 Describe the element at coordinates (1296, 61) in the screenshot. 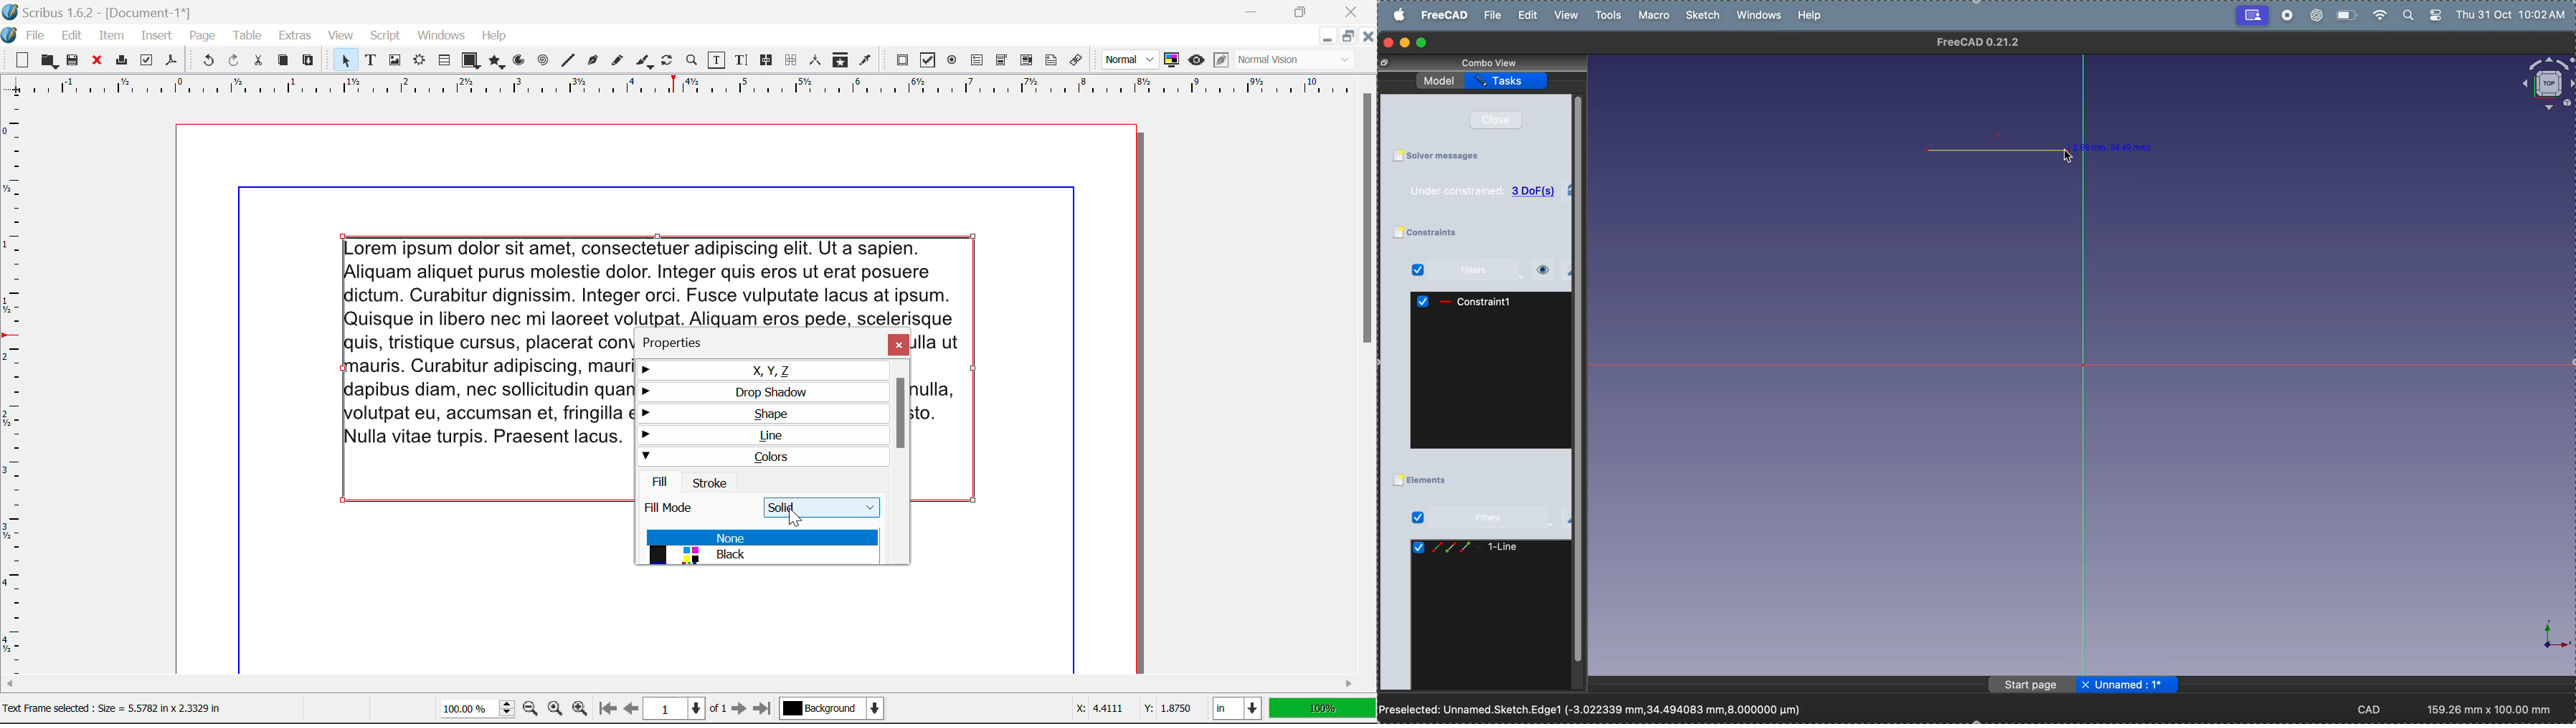

I see `Visual Appearance Type` at that location.